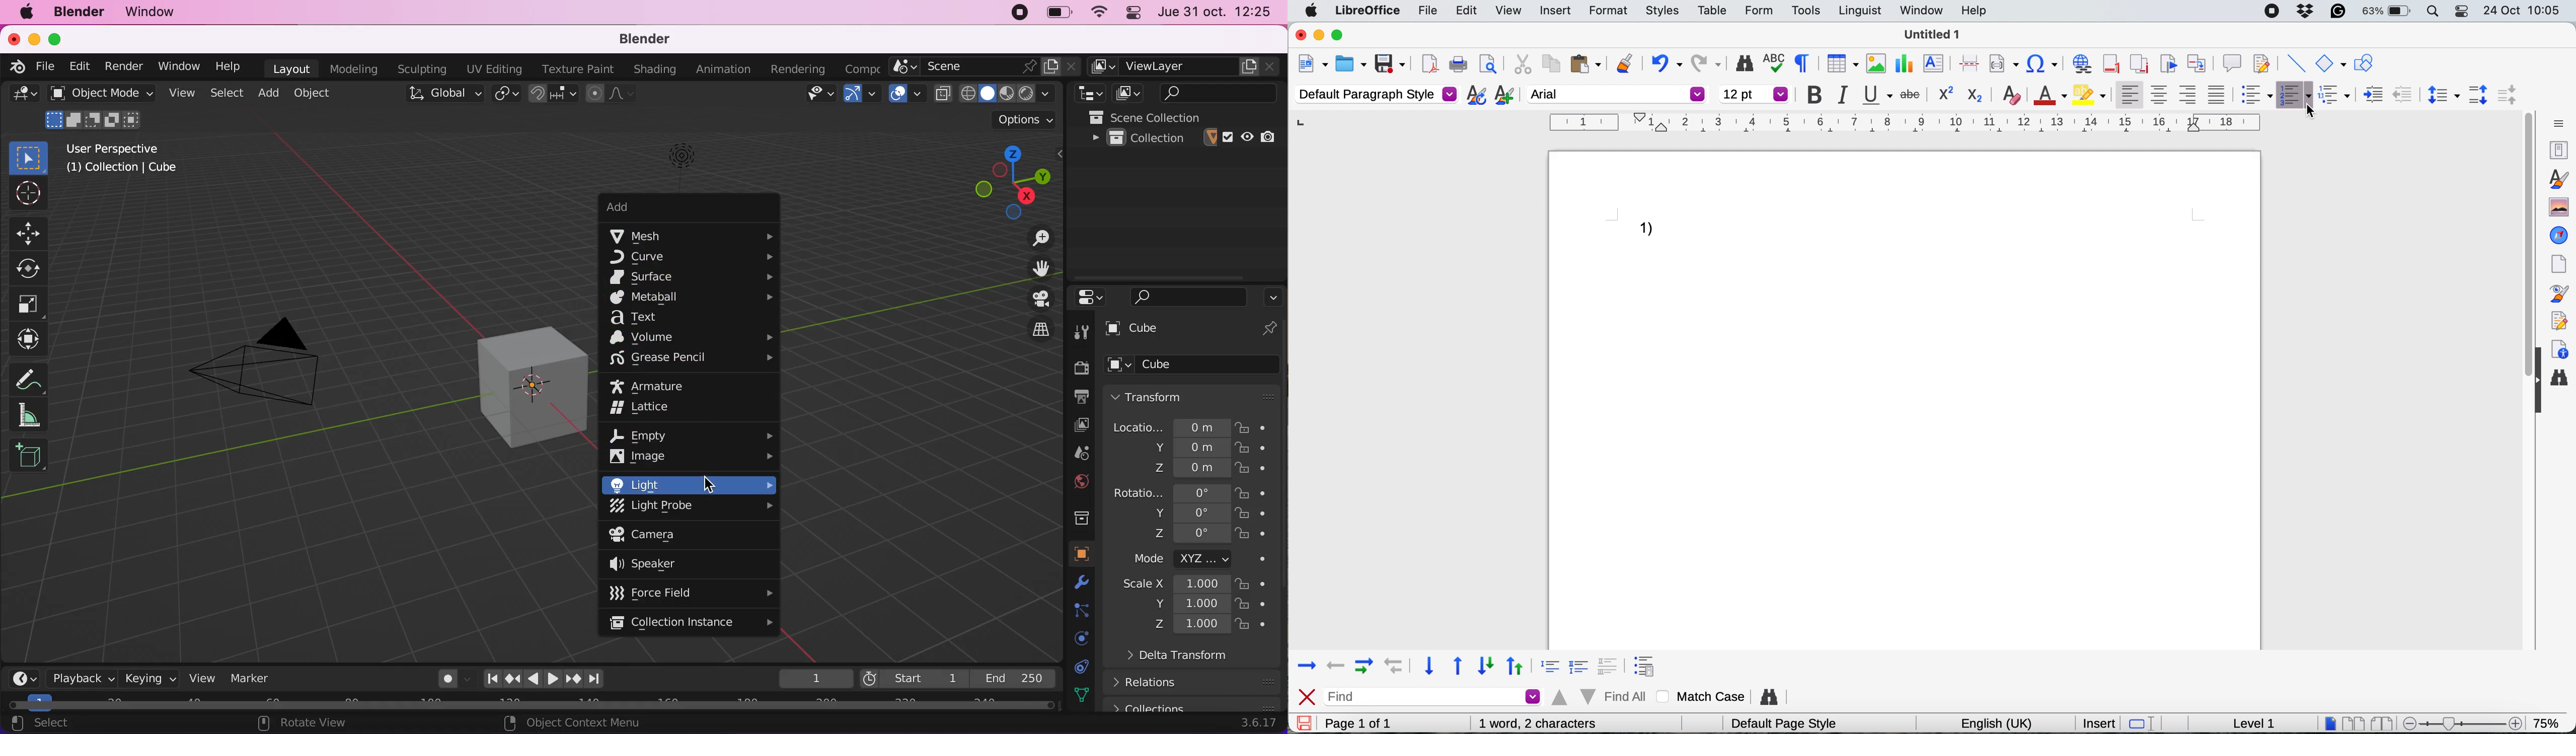 This screenshot has height=756, width=2576. Describe the element at coordinates (2113, 63) in the screenshot. I see `insert footer` at that location.